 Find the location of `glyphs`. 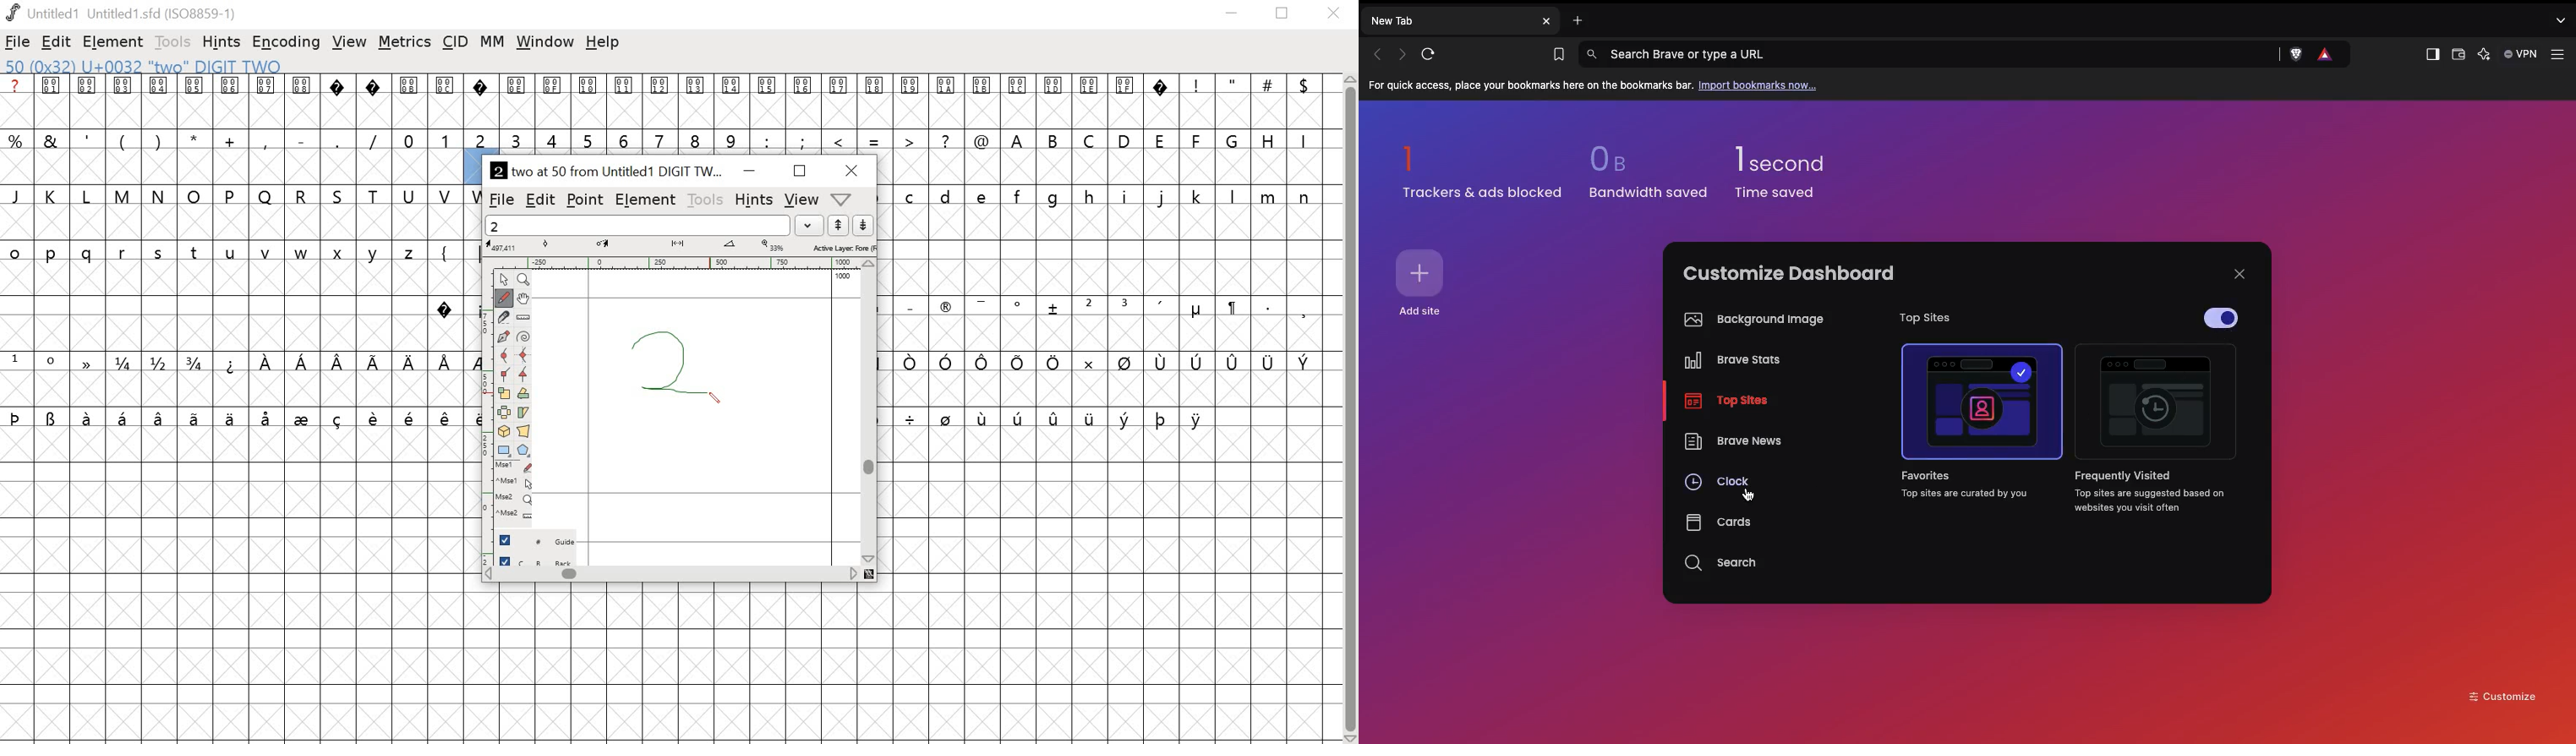

glyphs is located at coordinates (237, 256).